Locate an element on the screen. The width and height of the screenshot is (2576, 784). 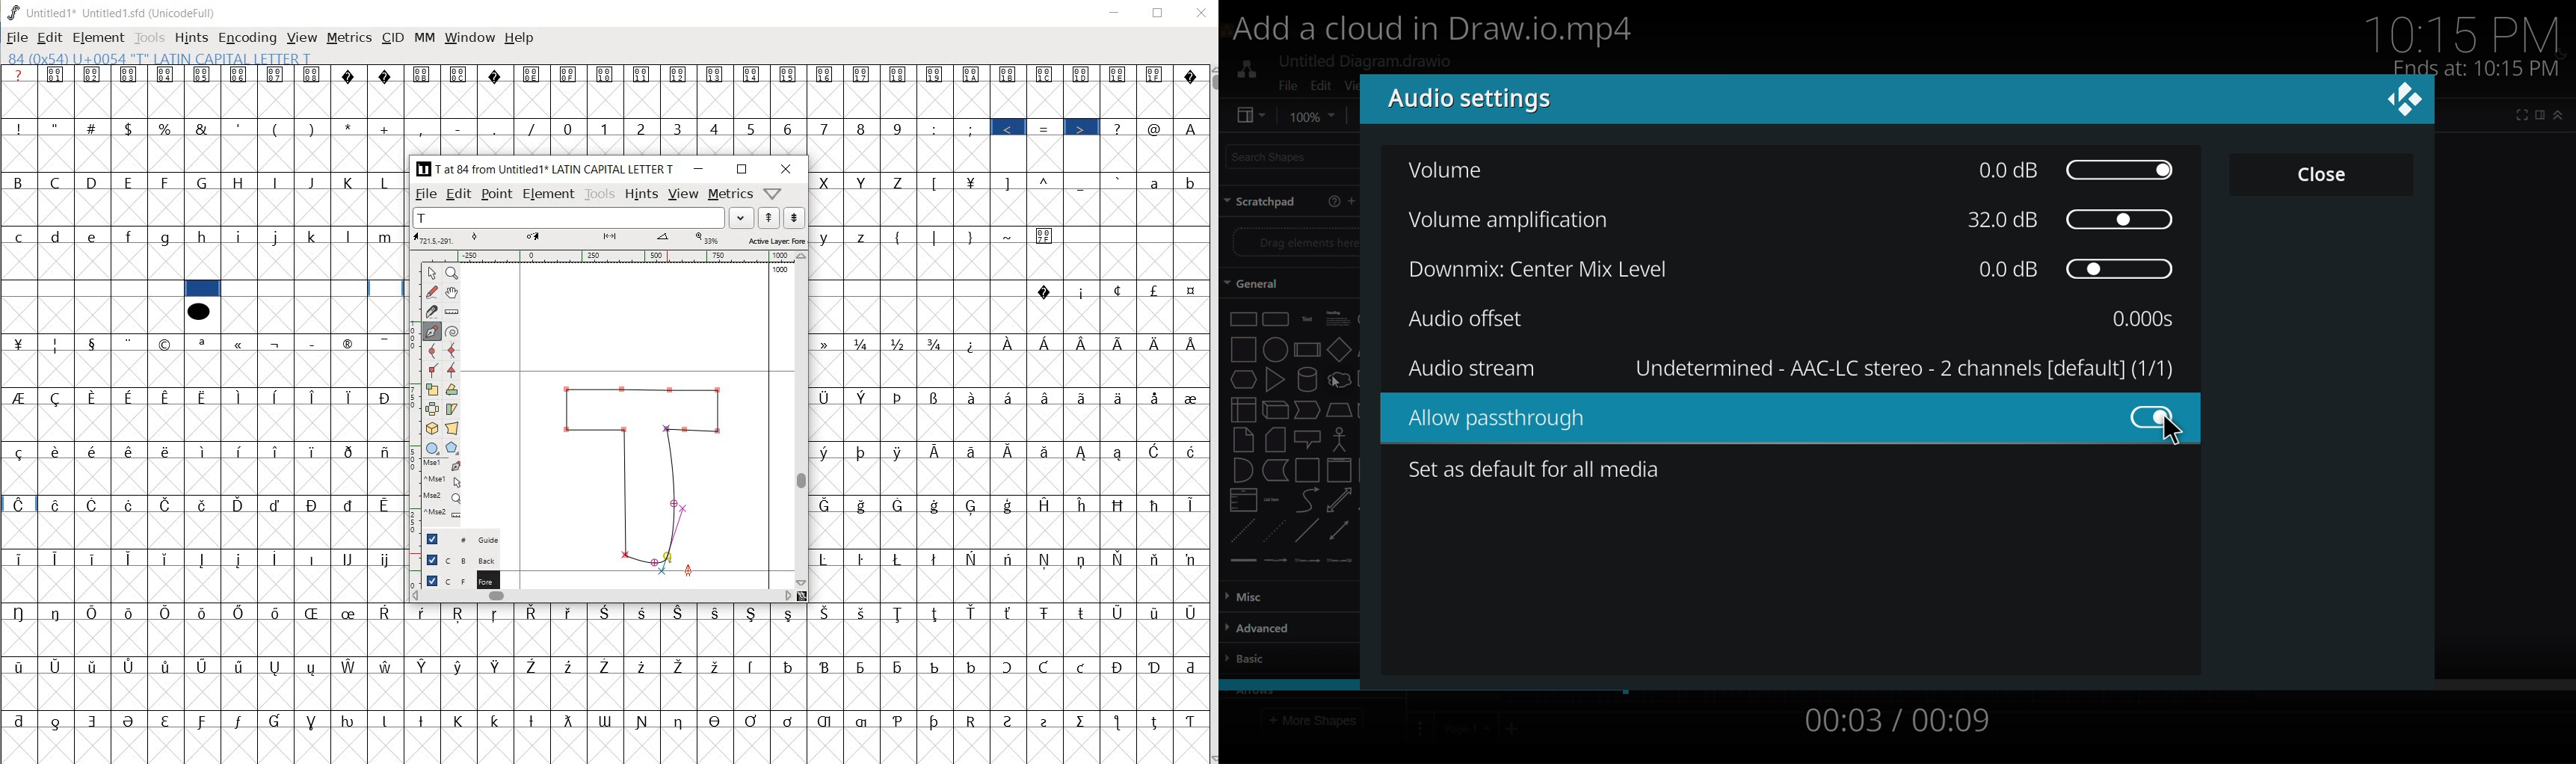
Symbol is located at coordinates (278, 557).